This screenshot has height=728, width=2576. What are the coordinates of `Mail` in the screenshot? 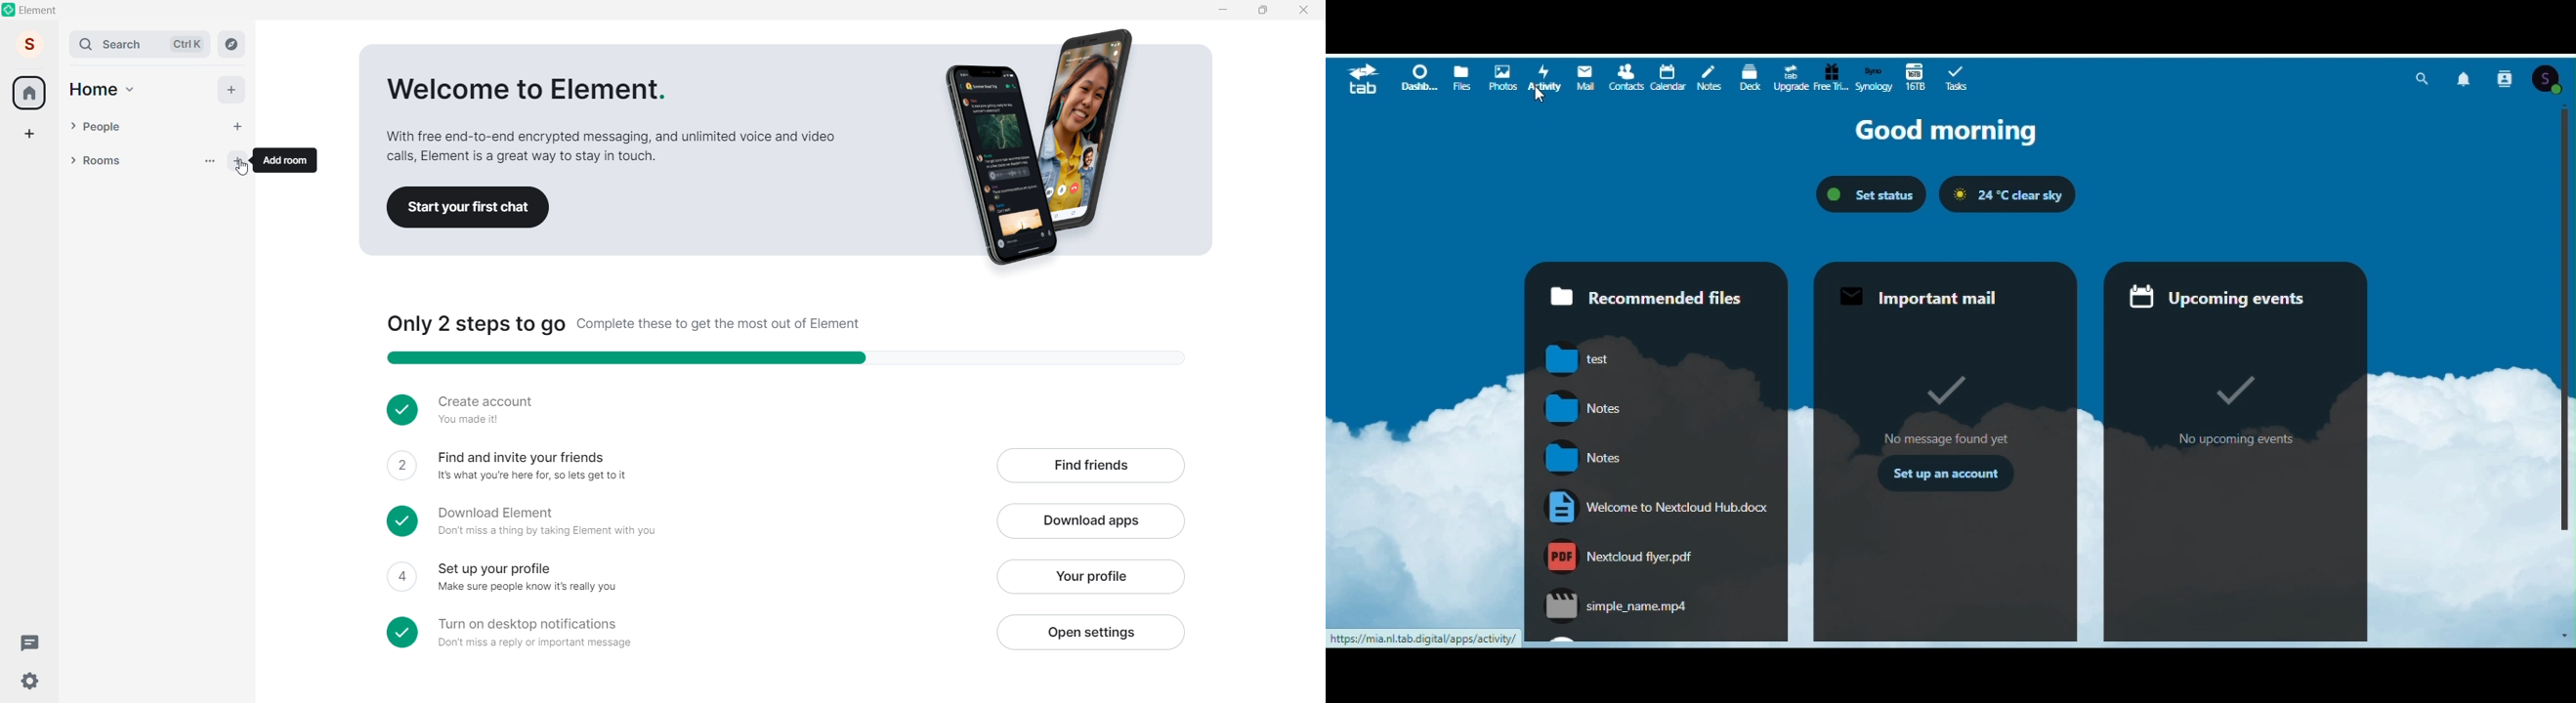 It's located at (1586, 78).